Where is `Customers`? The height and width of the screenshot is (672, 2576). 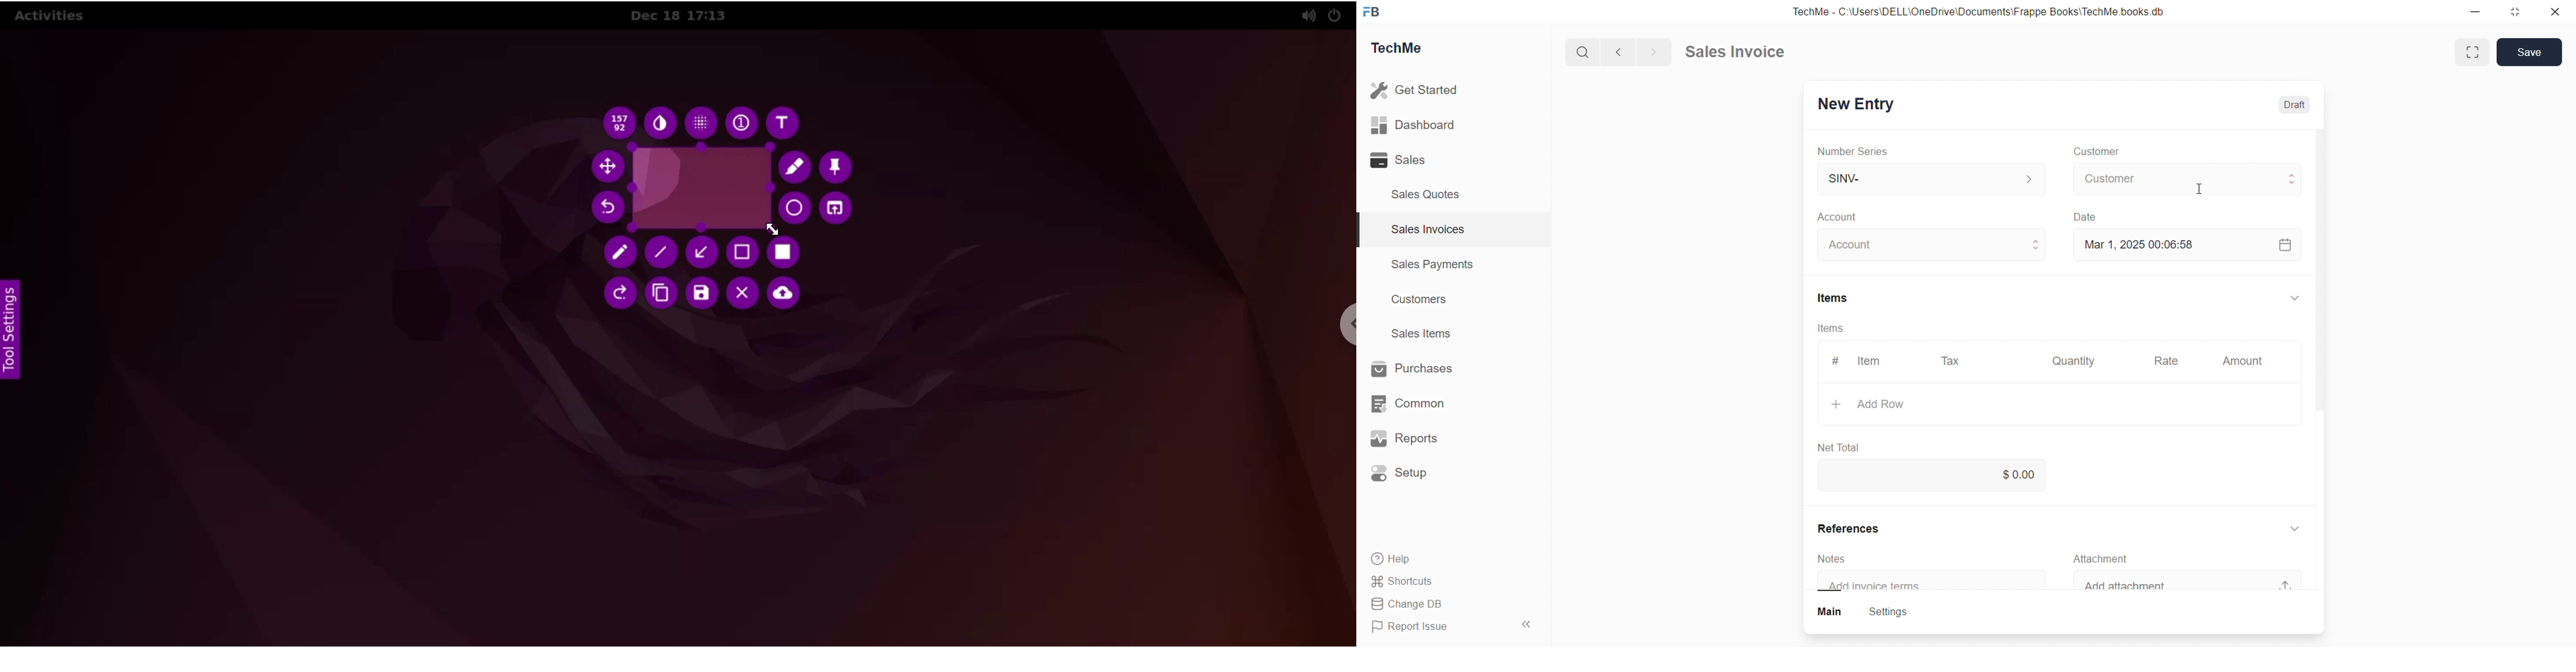 Customers is located at coordinates (1426, 303).